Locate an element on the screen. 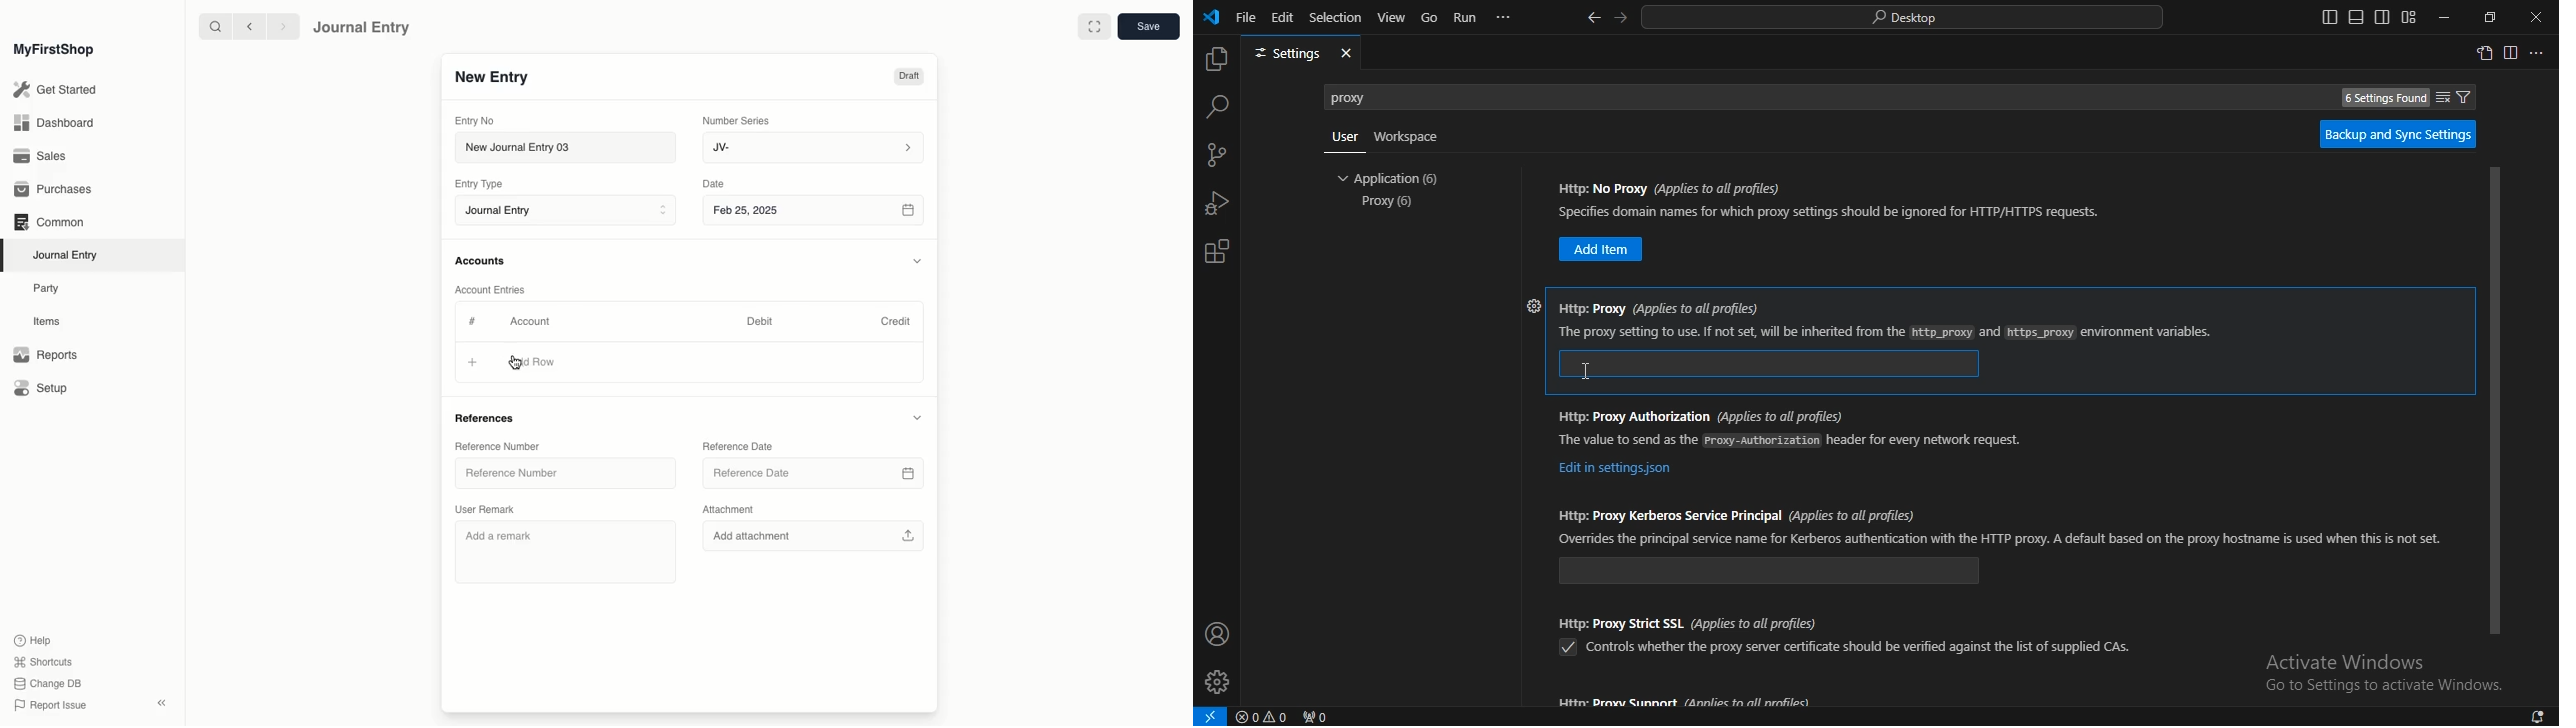 This screenshot has width=2576, height=728. Feb 25, 2025 8 is located at coordinates (815, 210).